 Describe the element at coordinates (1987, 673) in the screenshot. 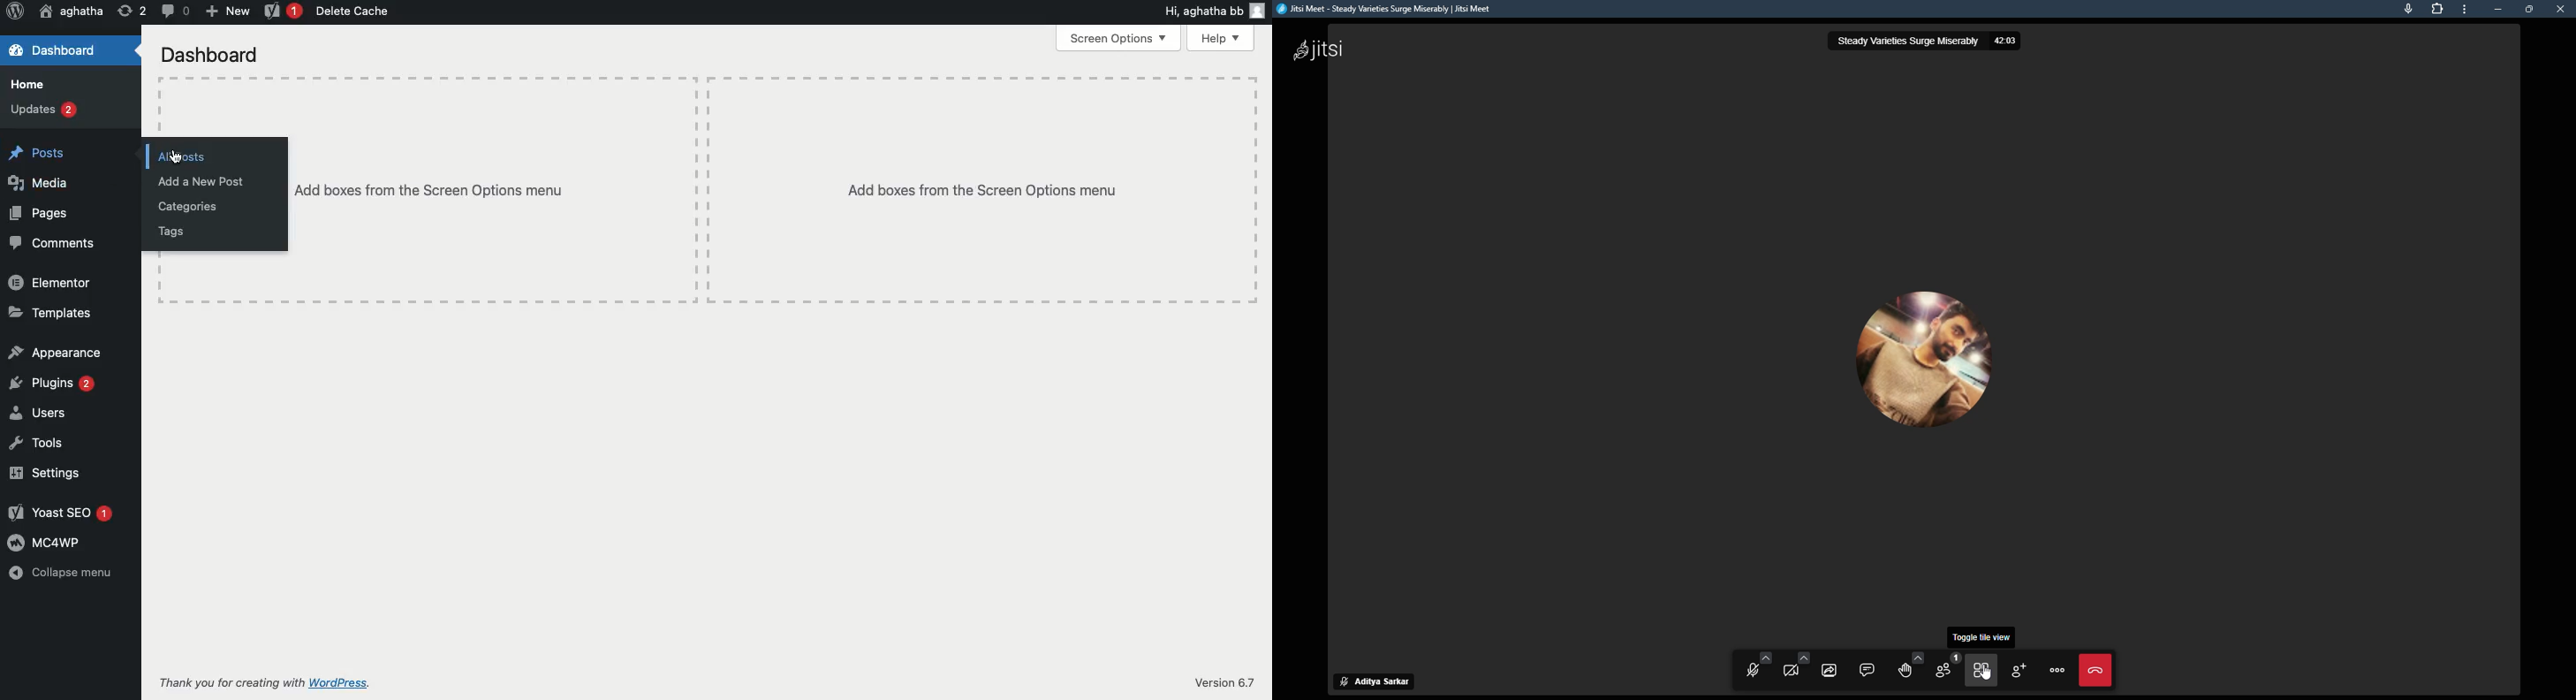

I see `cursor` at that location.